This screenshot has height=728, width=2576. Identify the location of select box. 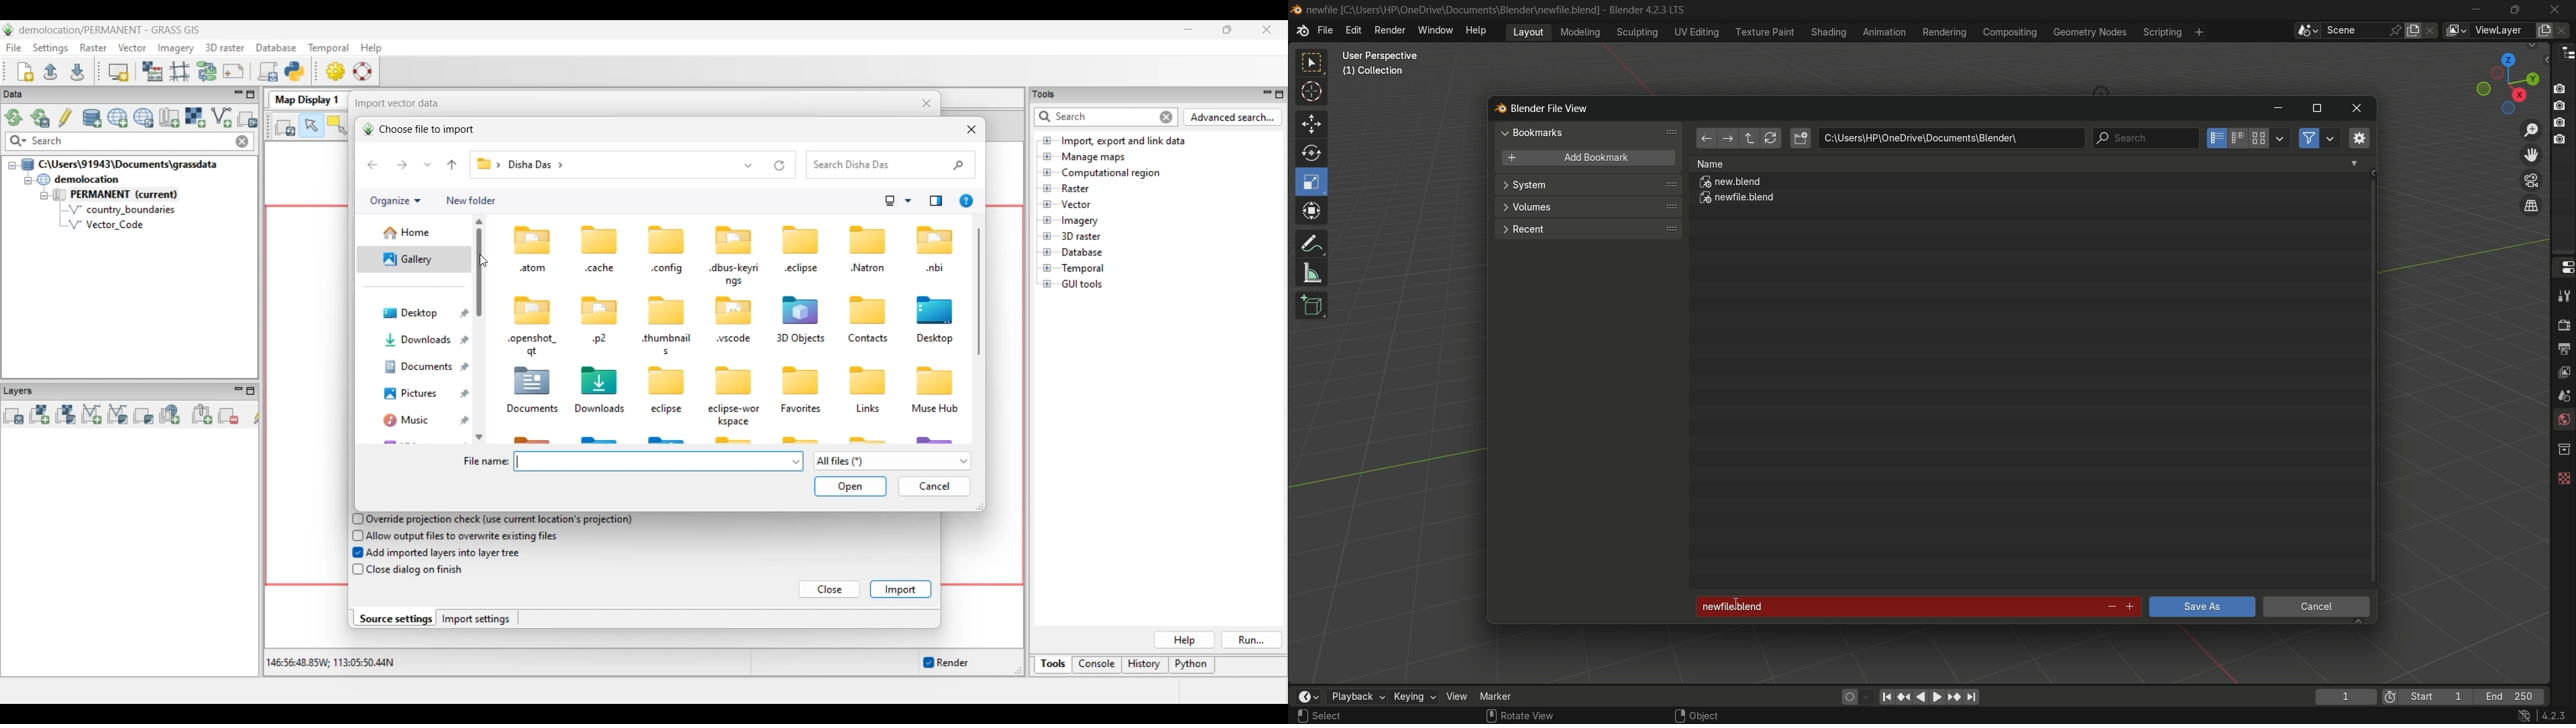
(1313, 63).